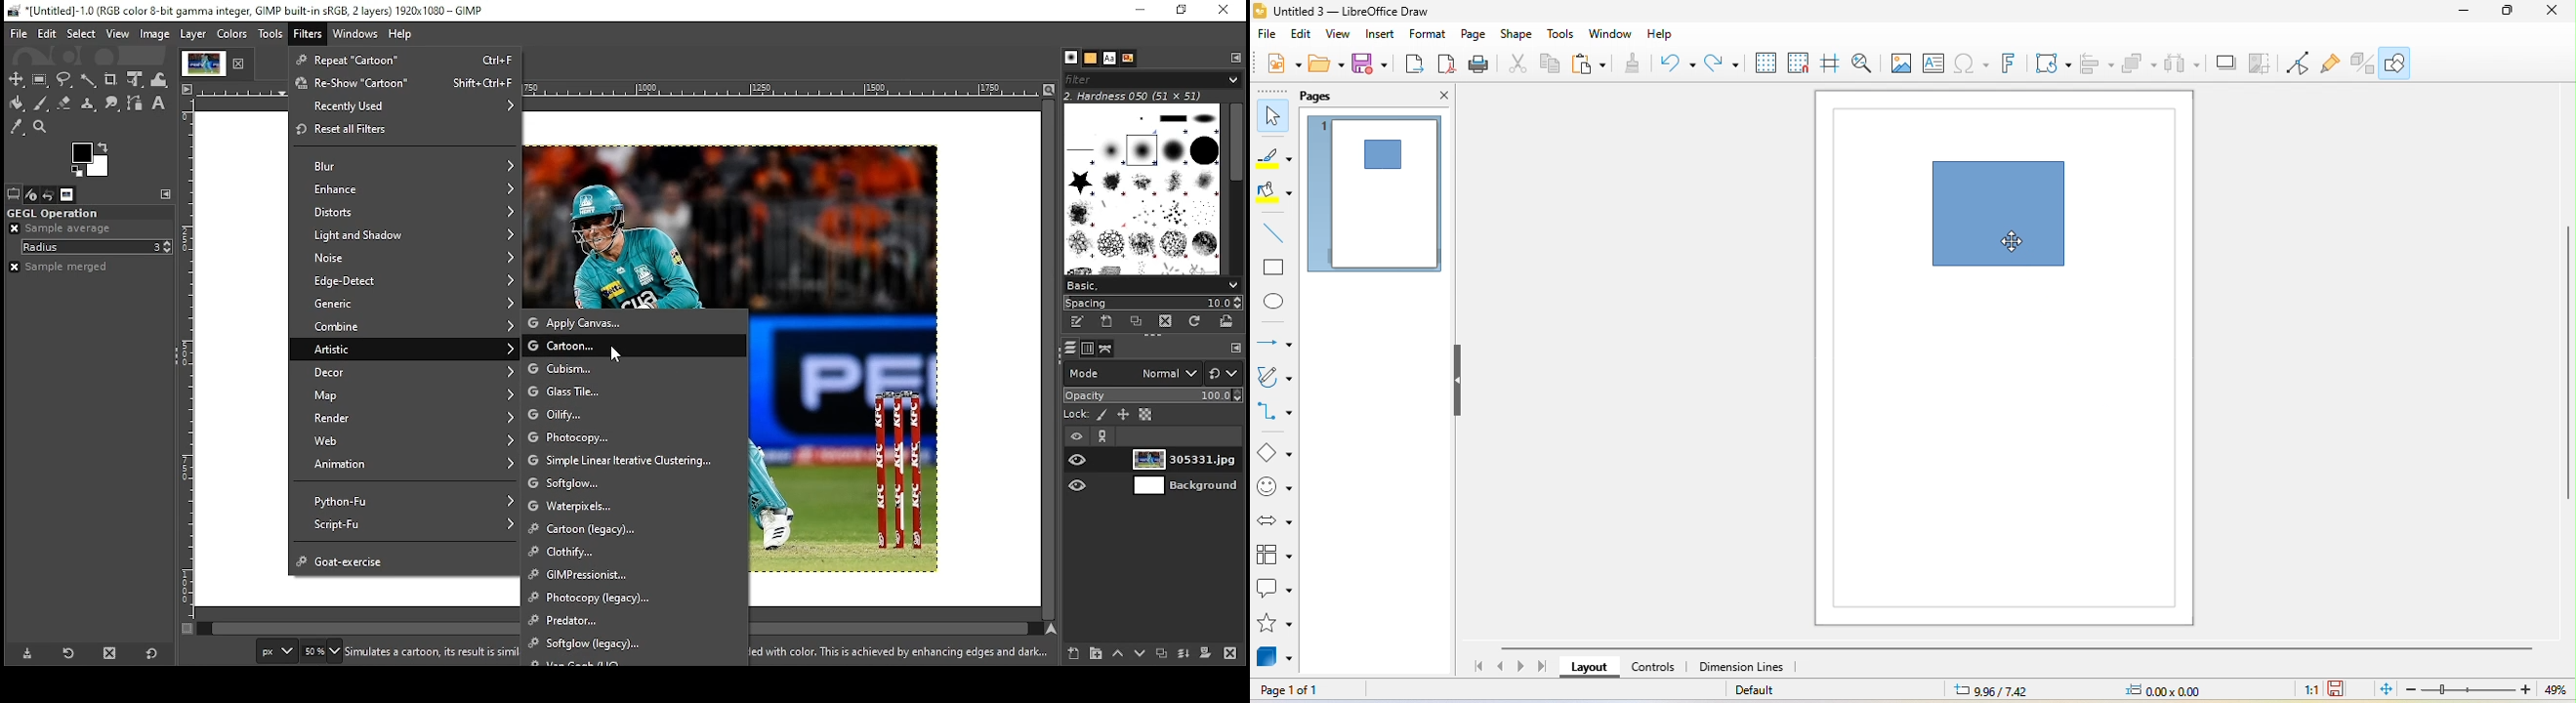  What do you see at coordinates (1118, 654) in the screenshot?
I see `move layer one step up` at bounding box center [1118, 654].